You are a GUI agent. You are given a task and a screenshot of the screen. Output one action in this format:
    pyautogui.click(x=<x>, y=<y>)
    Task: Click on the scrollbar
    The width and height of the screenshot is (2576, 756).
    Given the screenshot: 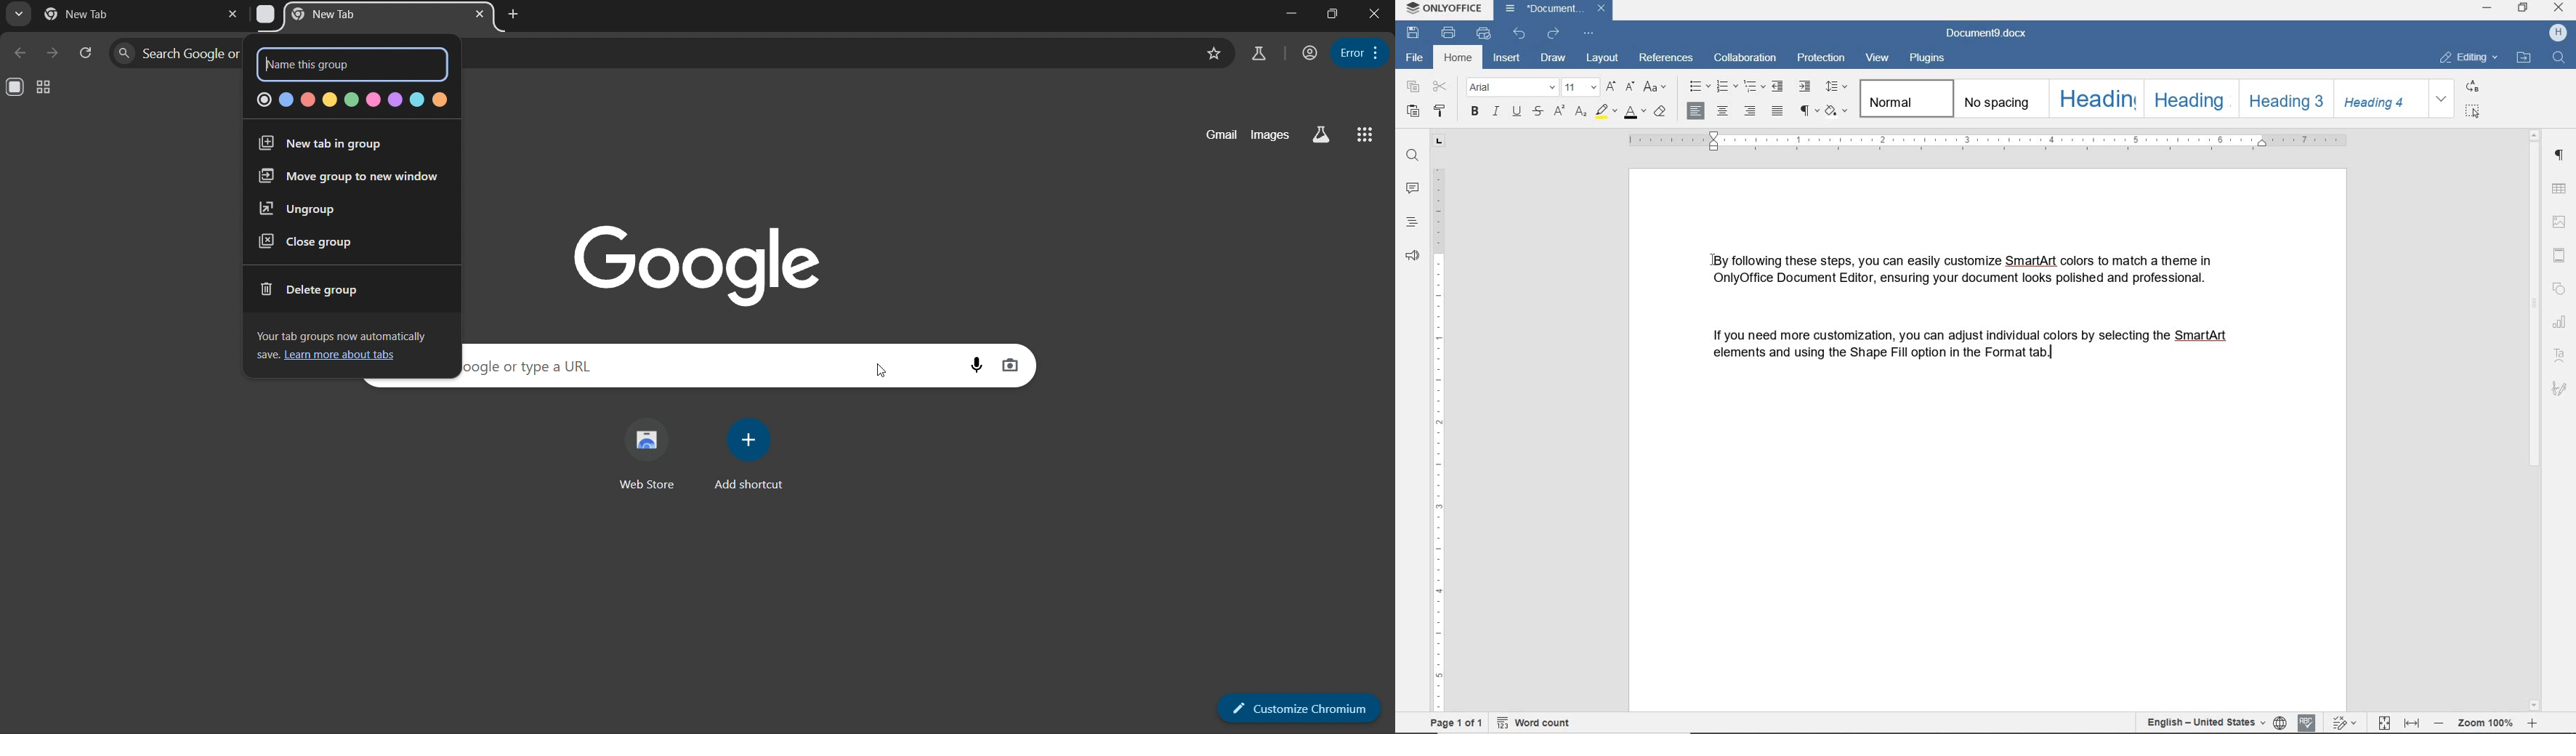 What is the action you would take?
    pyautogui.click(x=2534, y=420)
    